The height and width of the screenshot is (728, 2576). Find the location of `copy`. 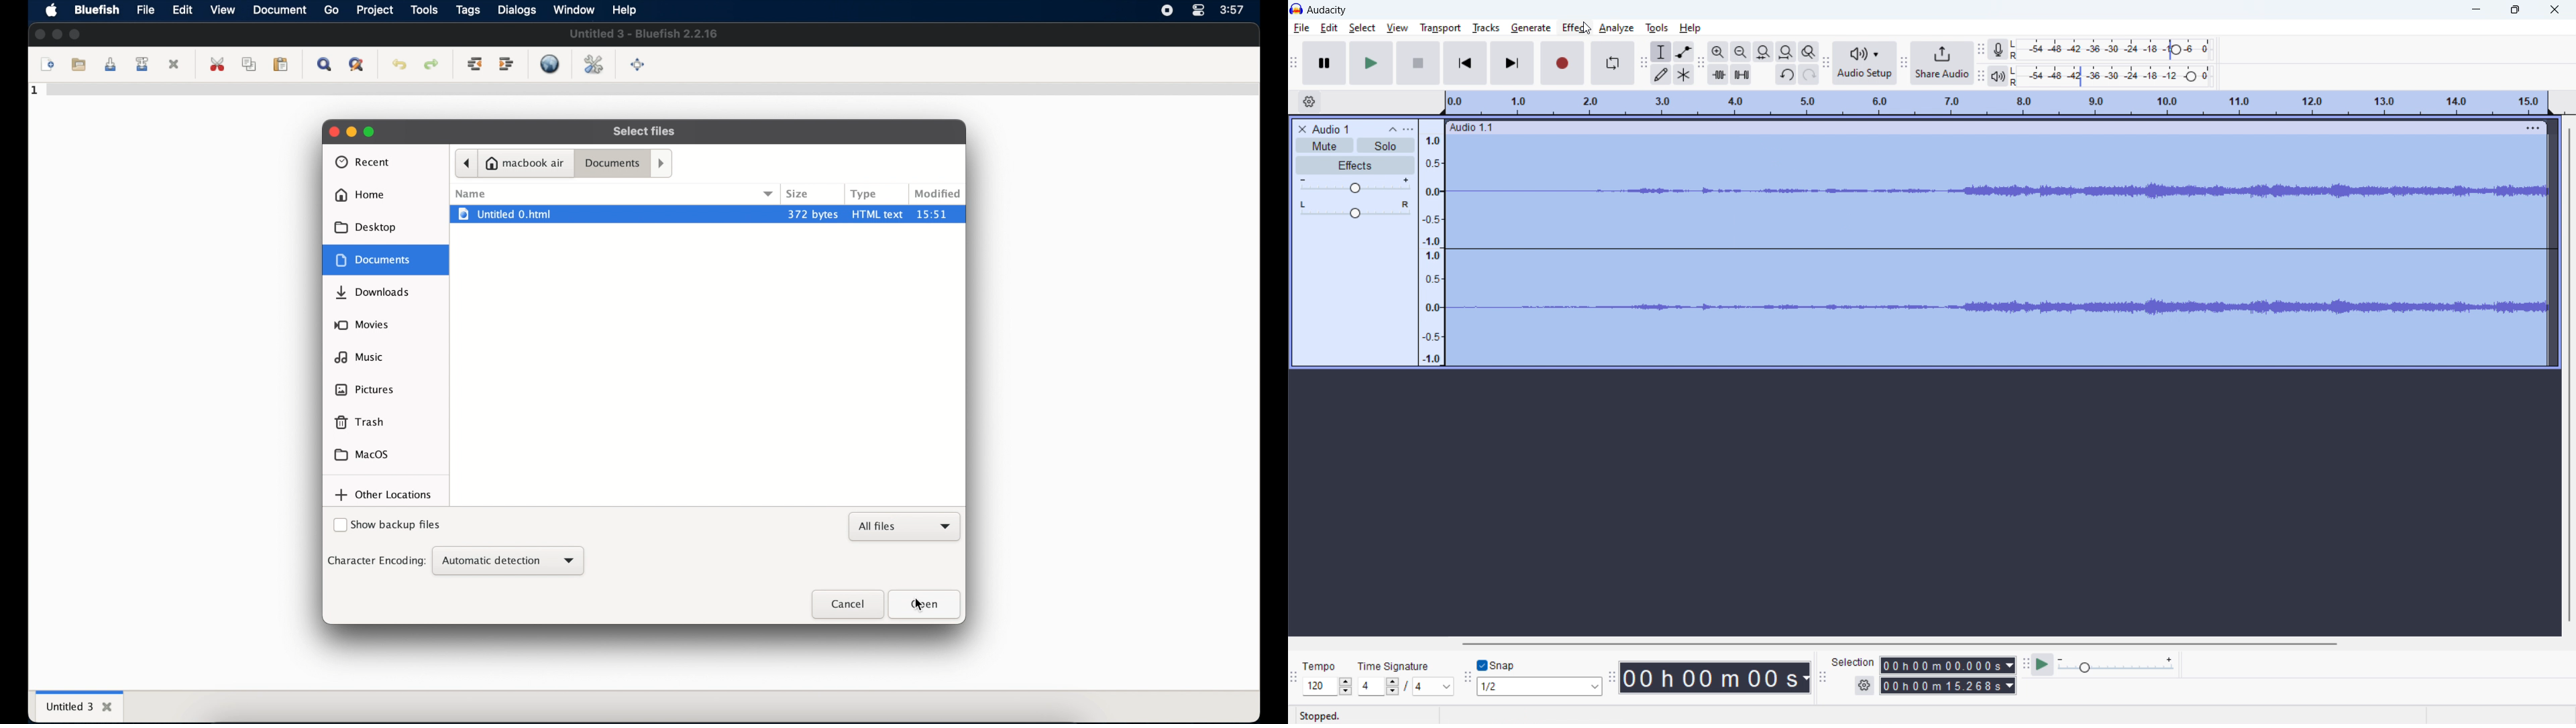

copy is located at coordinates (249, 65).